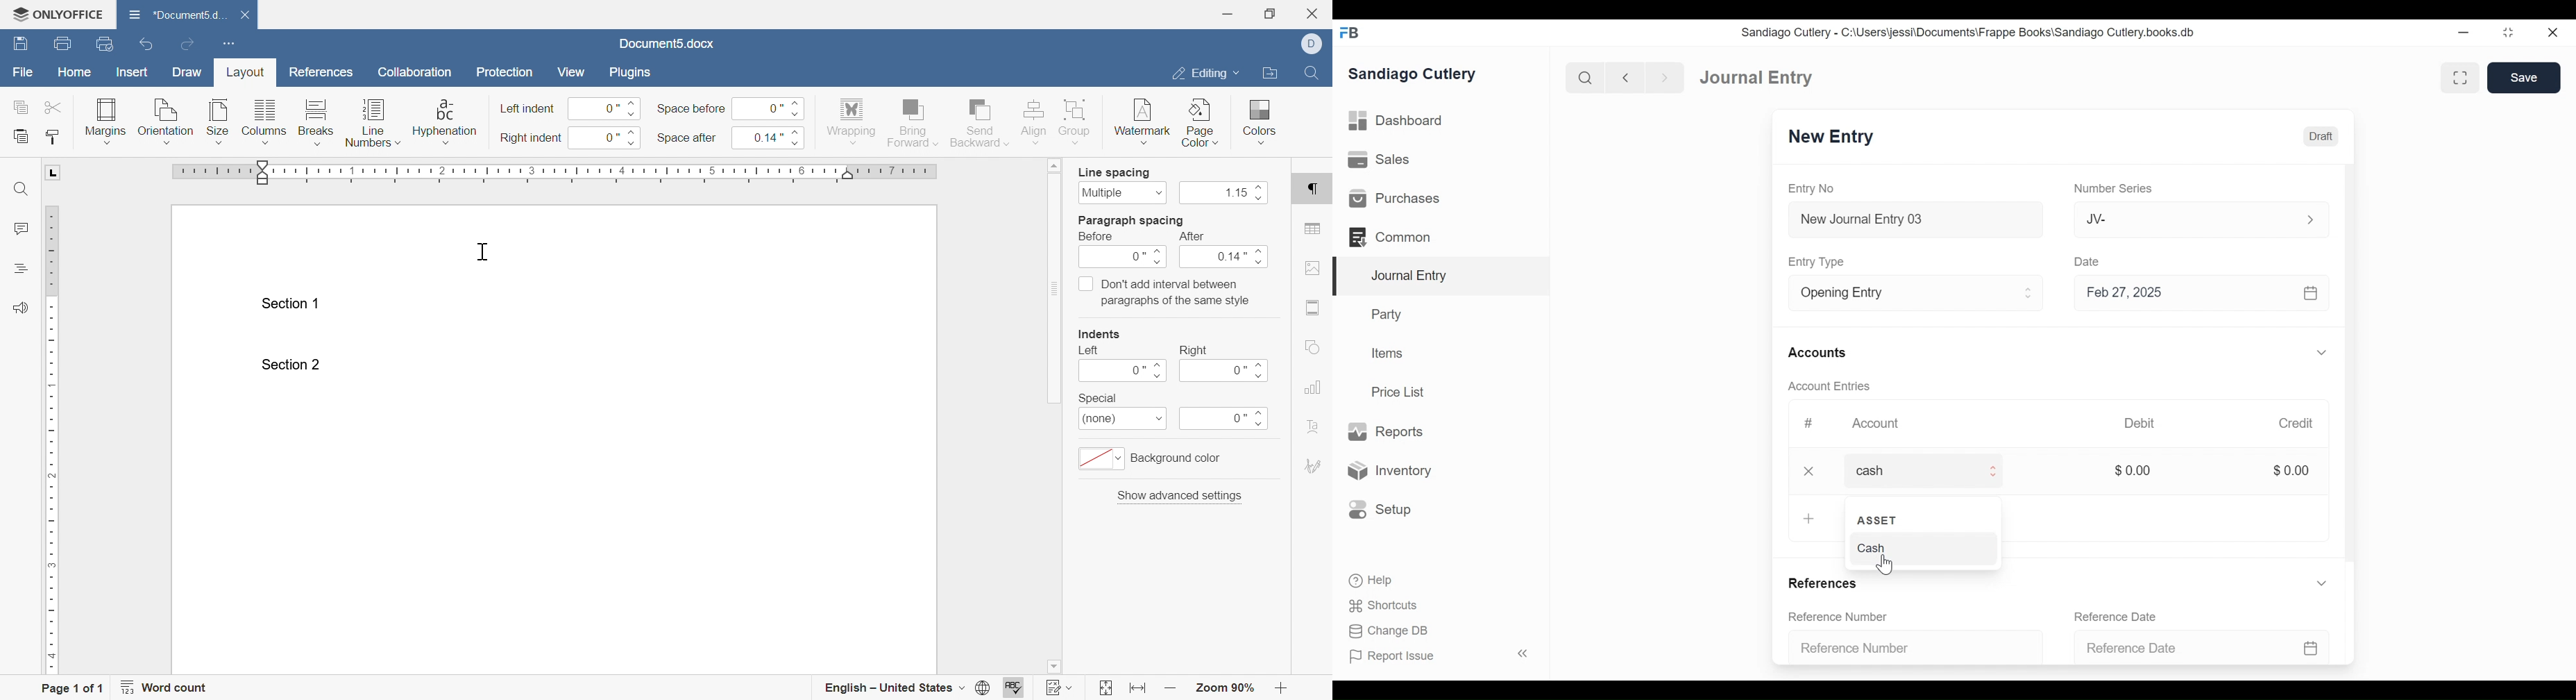 The width and height of the screenshot is (2576, 700). Describe the element at coordinates (1817, 353) in the screenshot. I see `Accounts` at that location.